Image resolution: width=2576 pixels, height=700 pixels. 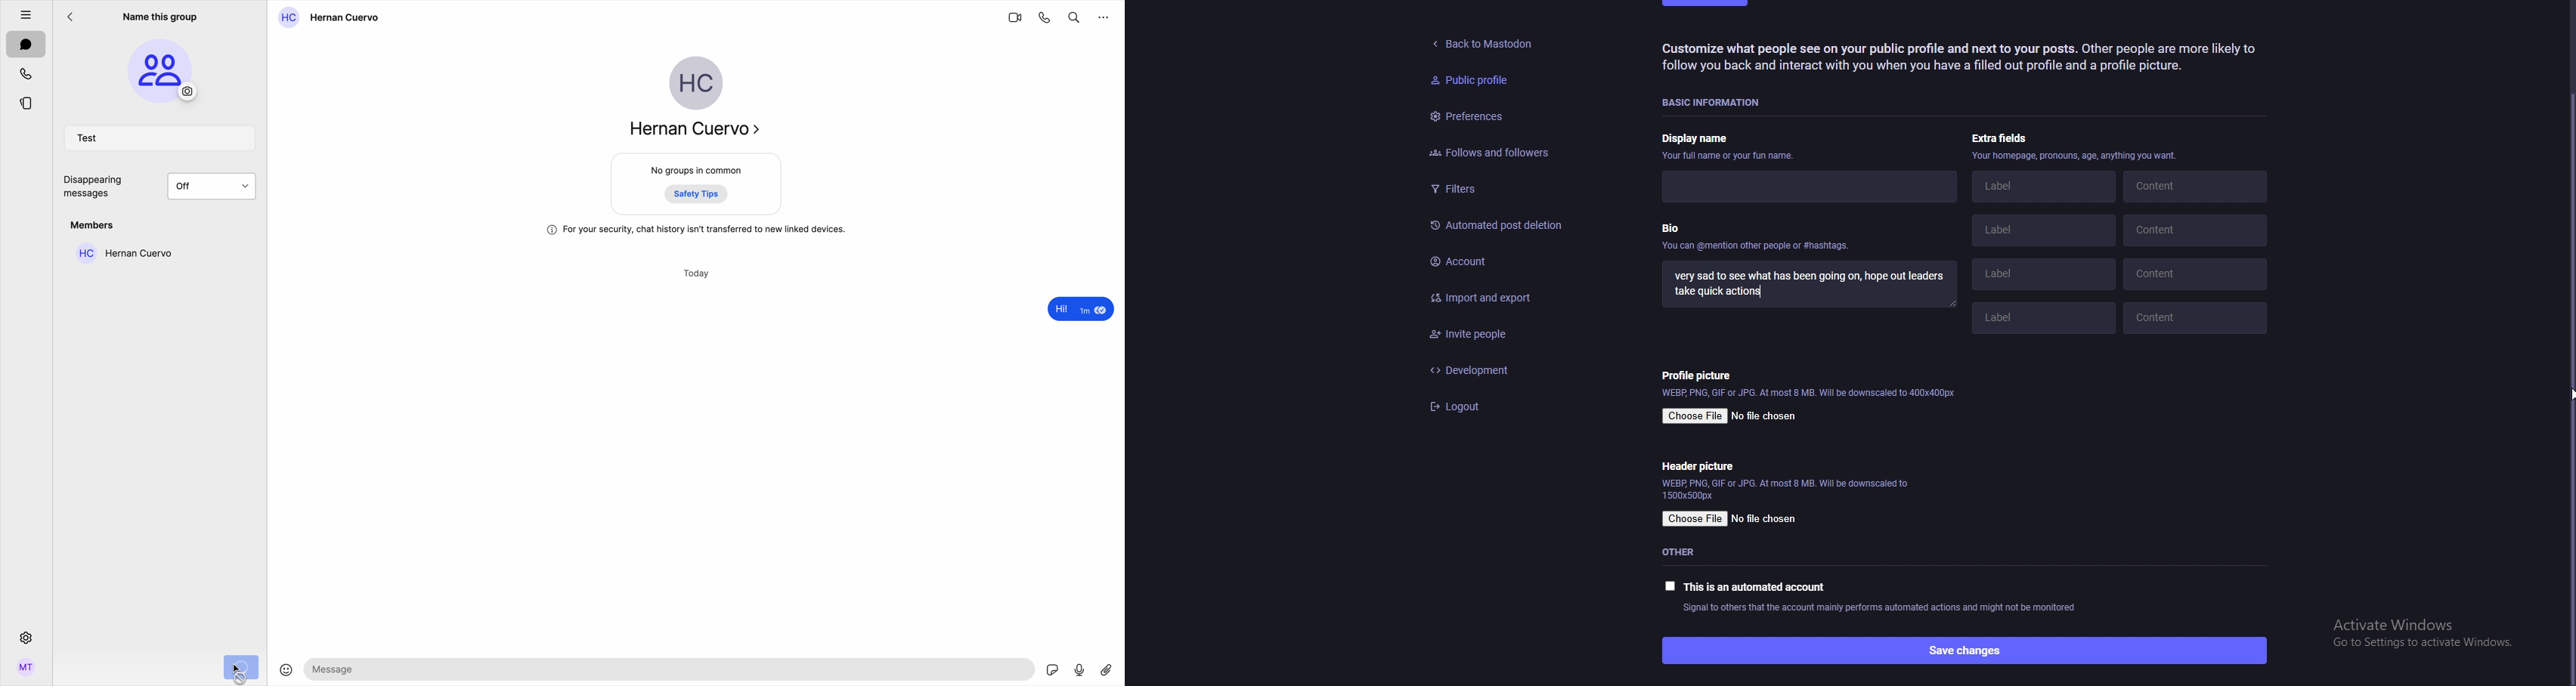 What do you see at coordinates (1699, 466) in the screenshot?
I see `header picture` at bounding box center [1699, 466].